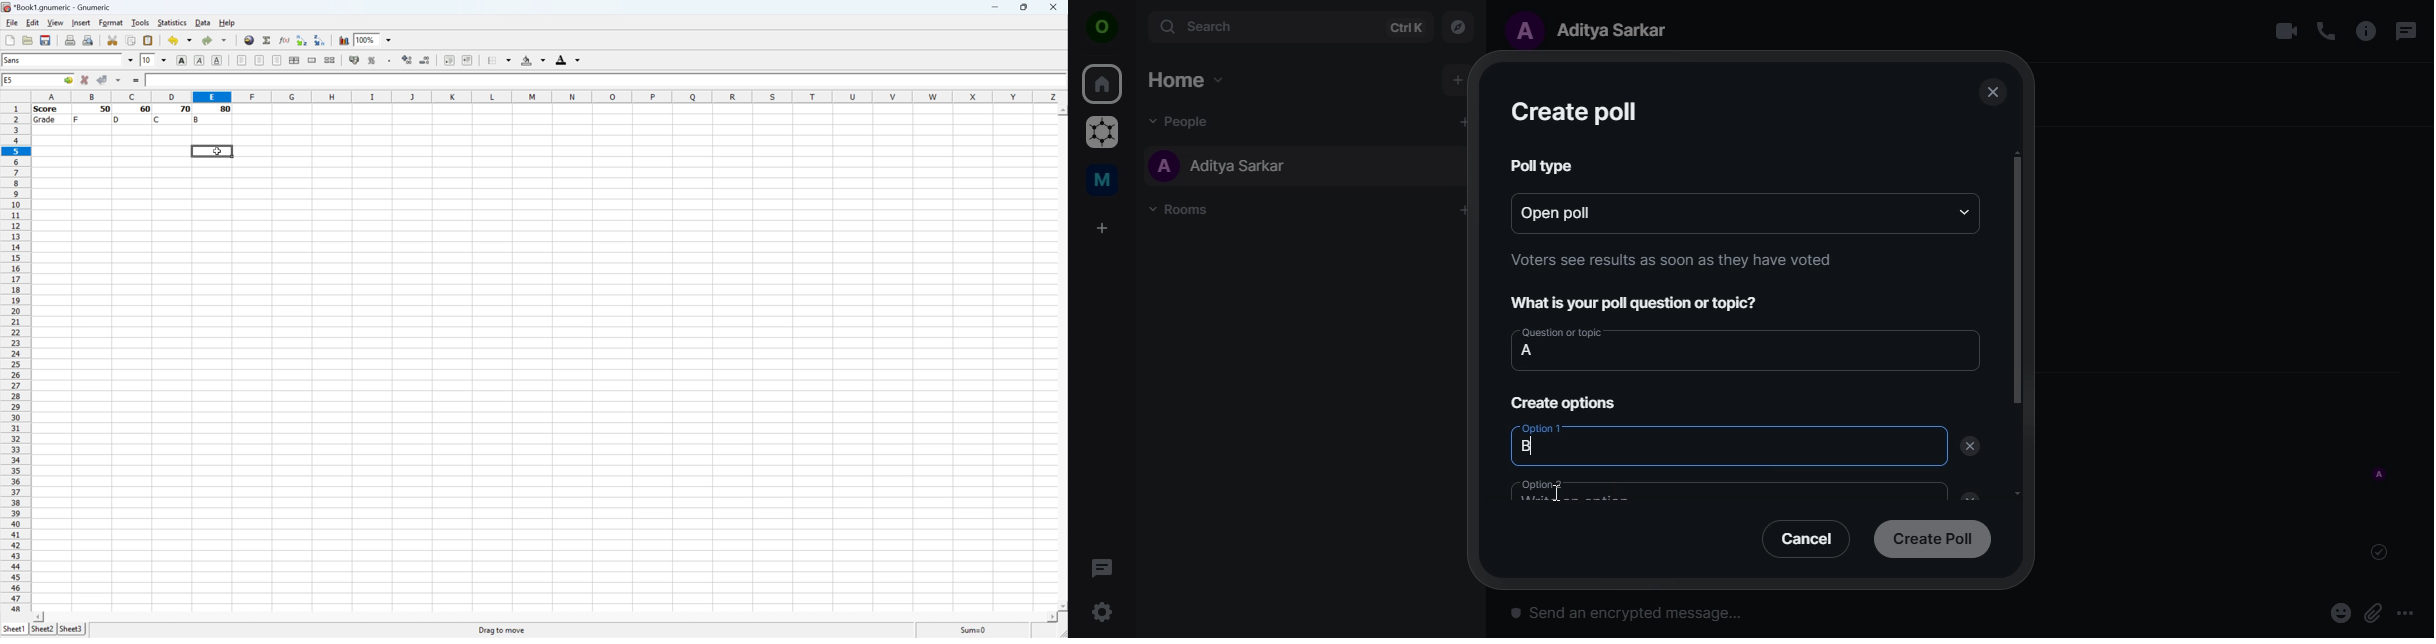 The image size is (2436, 644). What do you see at coordinates (1991, 93) in the screenshot?
I see `close` at bounding box center [1991, 93].